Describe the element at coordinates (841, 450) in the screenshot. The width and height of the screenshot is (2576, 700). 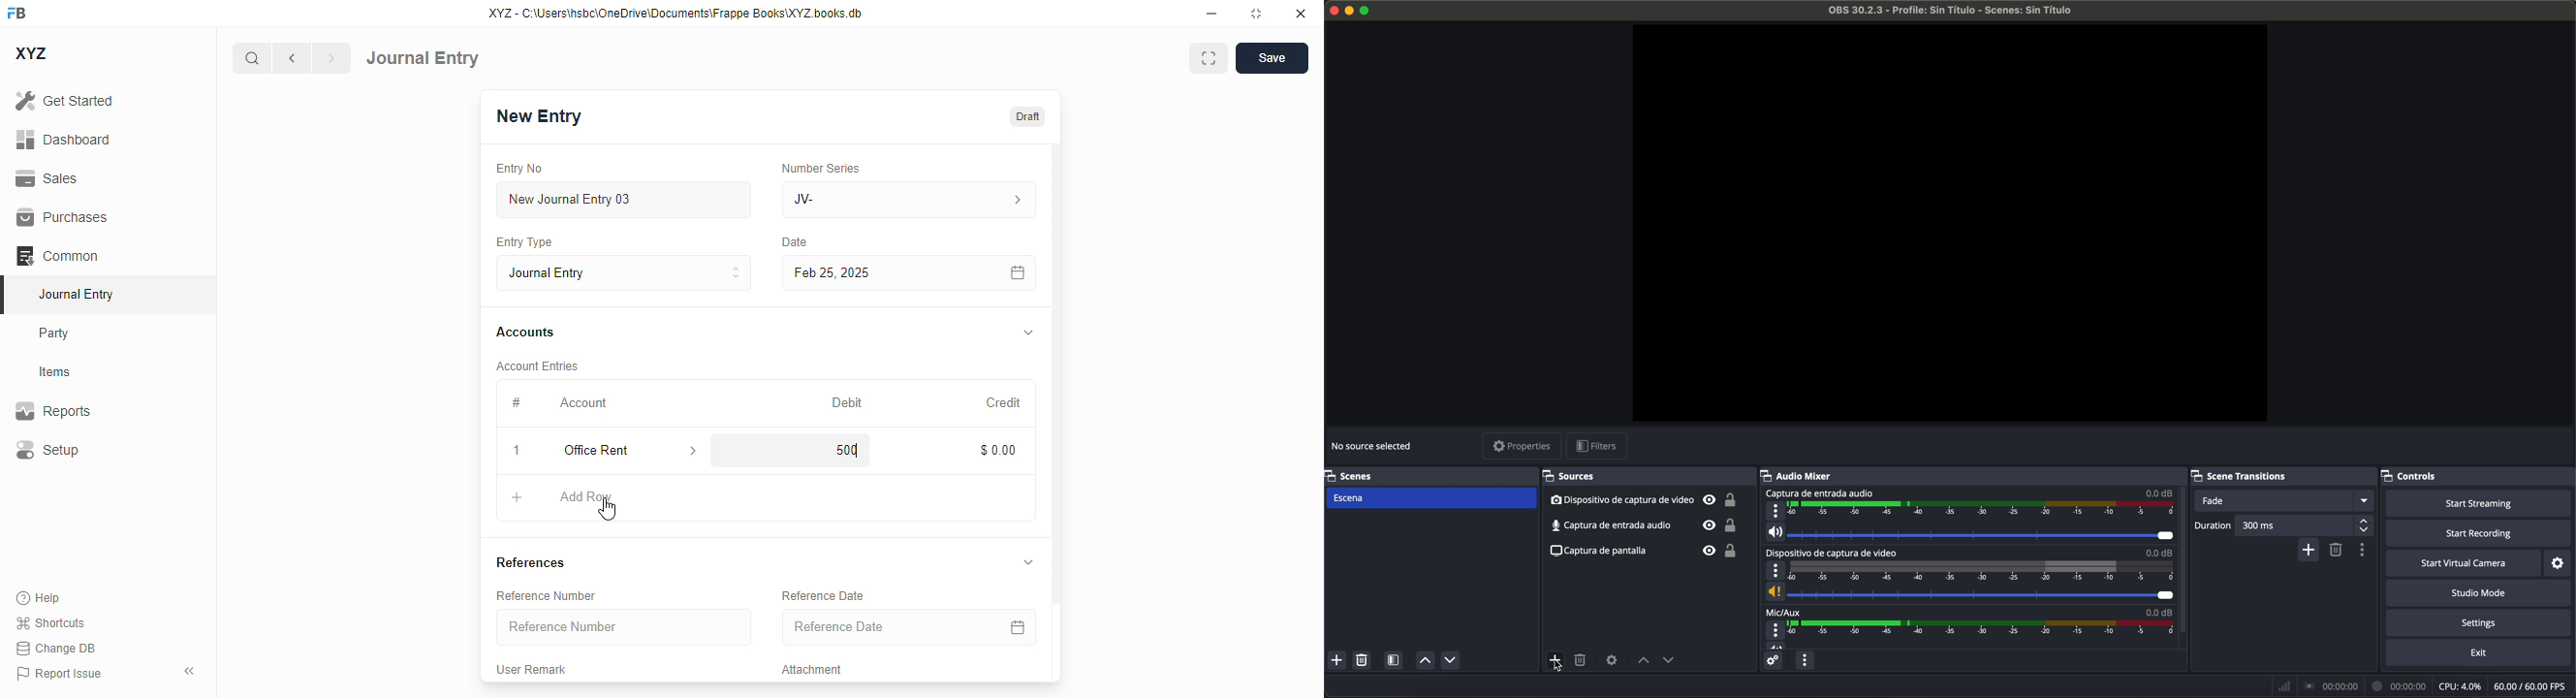
I see `500` at that location.